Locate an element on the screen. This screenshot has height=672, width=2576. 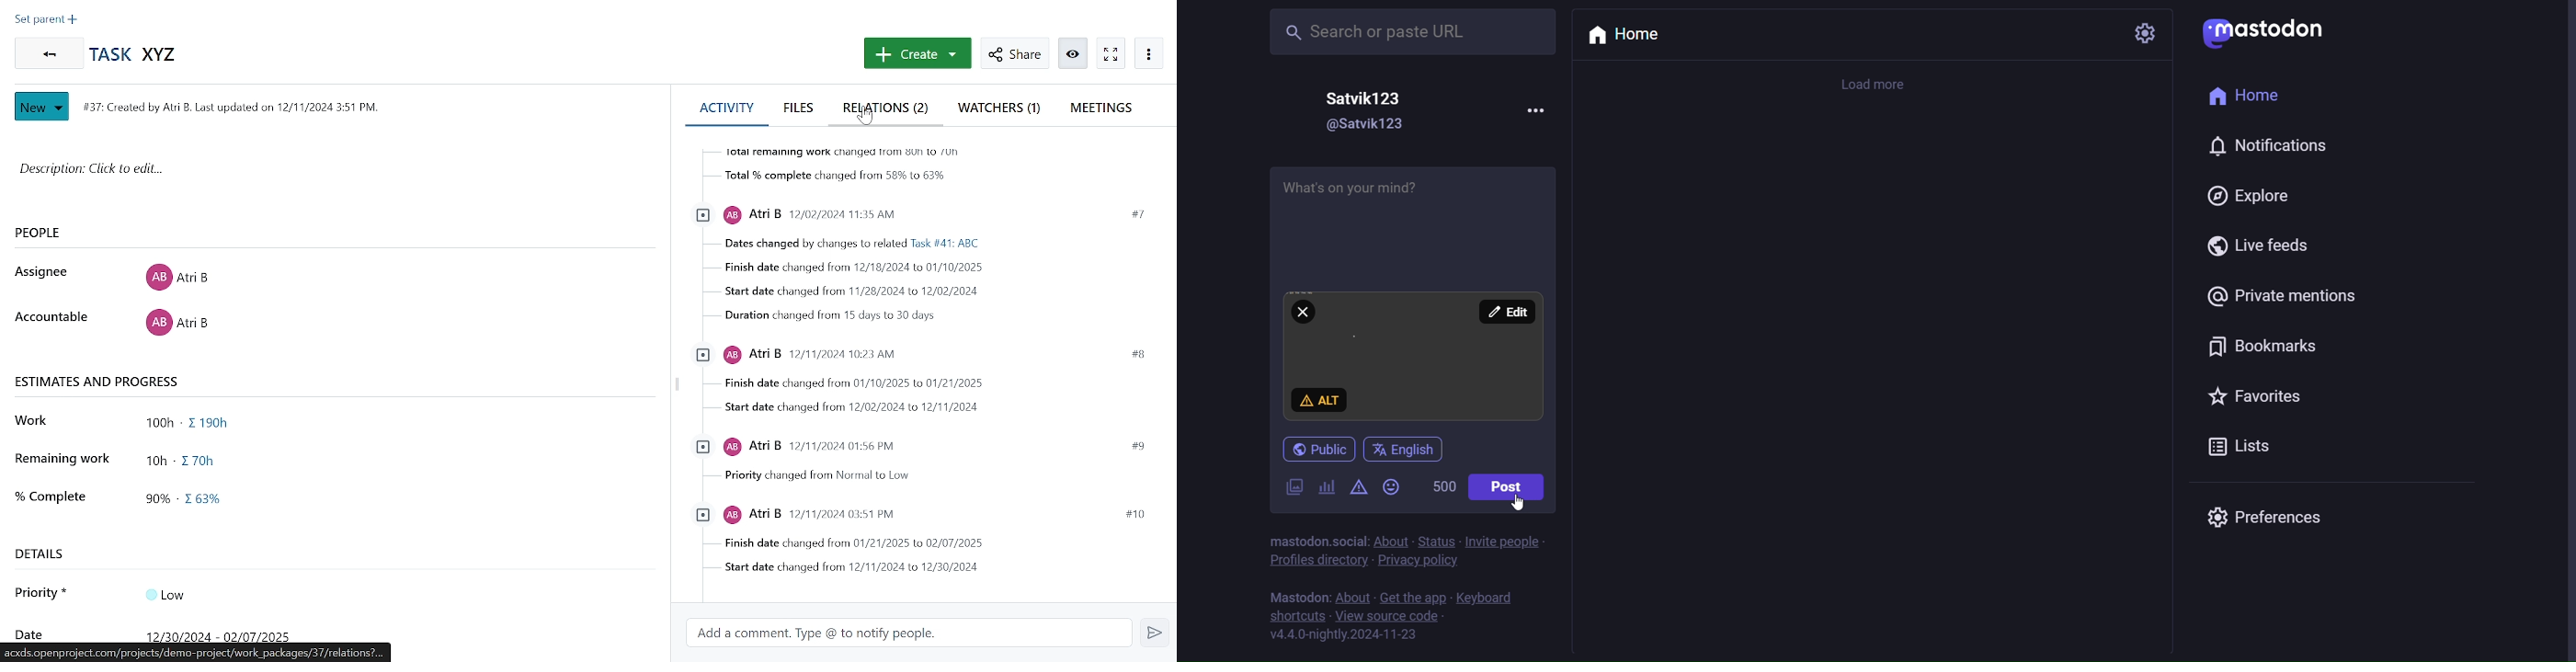
completed work in progress is located at coordinates (192, 501).